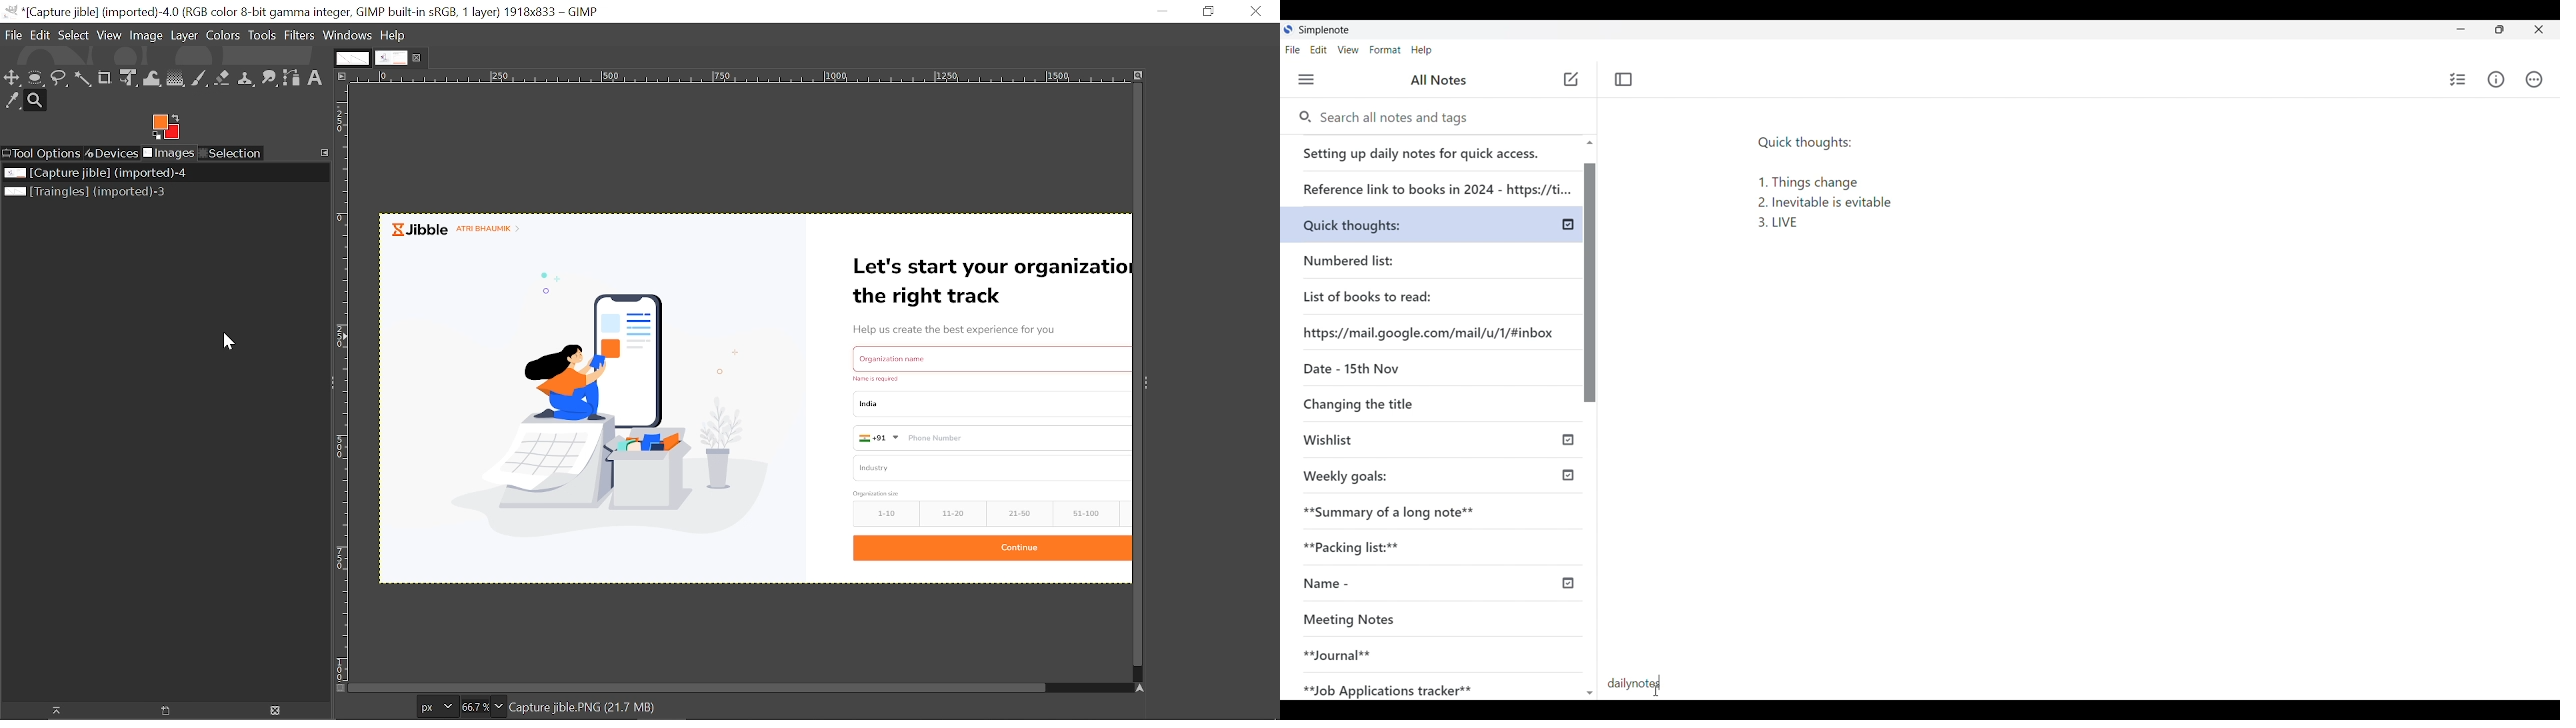 The width and height of the screenshot is (2576, 728). What do you see at coordinates (1152, 384) in the screenshot?
I see `Sidebar menu` at bounding box center [1152, 384].